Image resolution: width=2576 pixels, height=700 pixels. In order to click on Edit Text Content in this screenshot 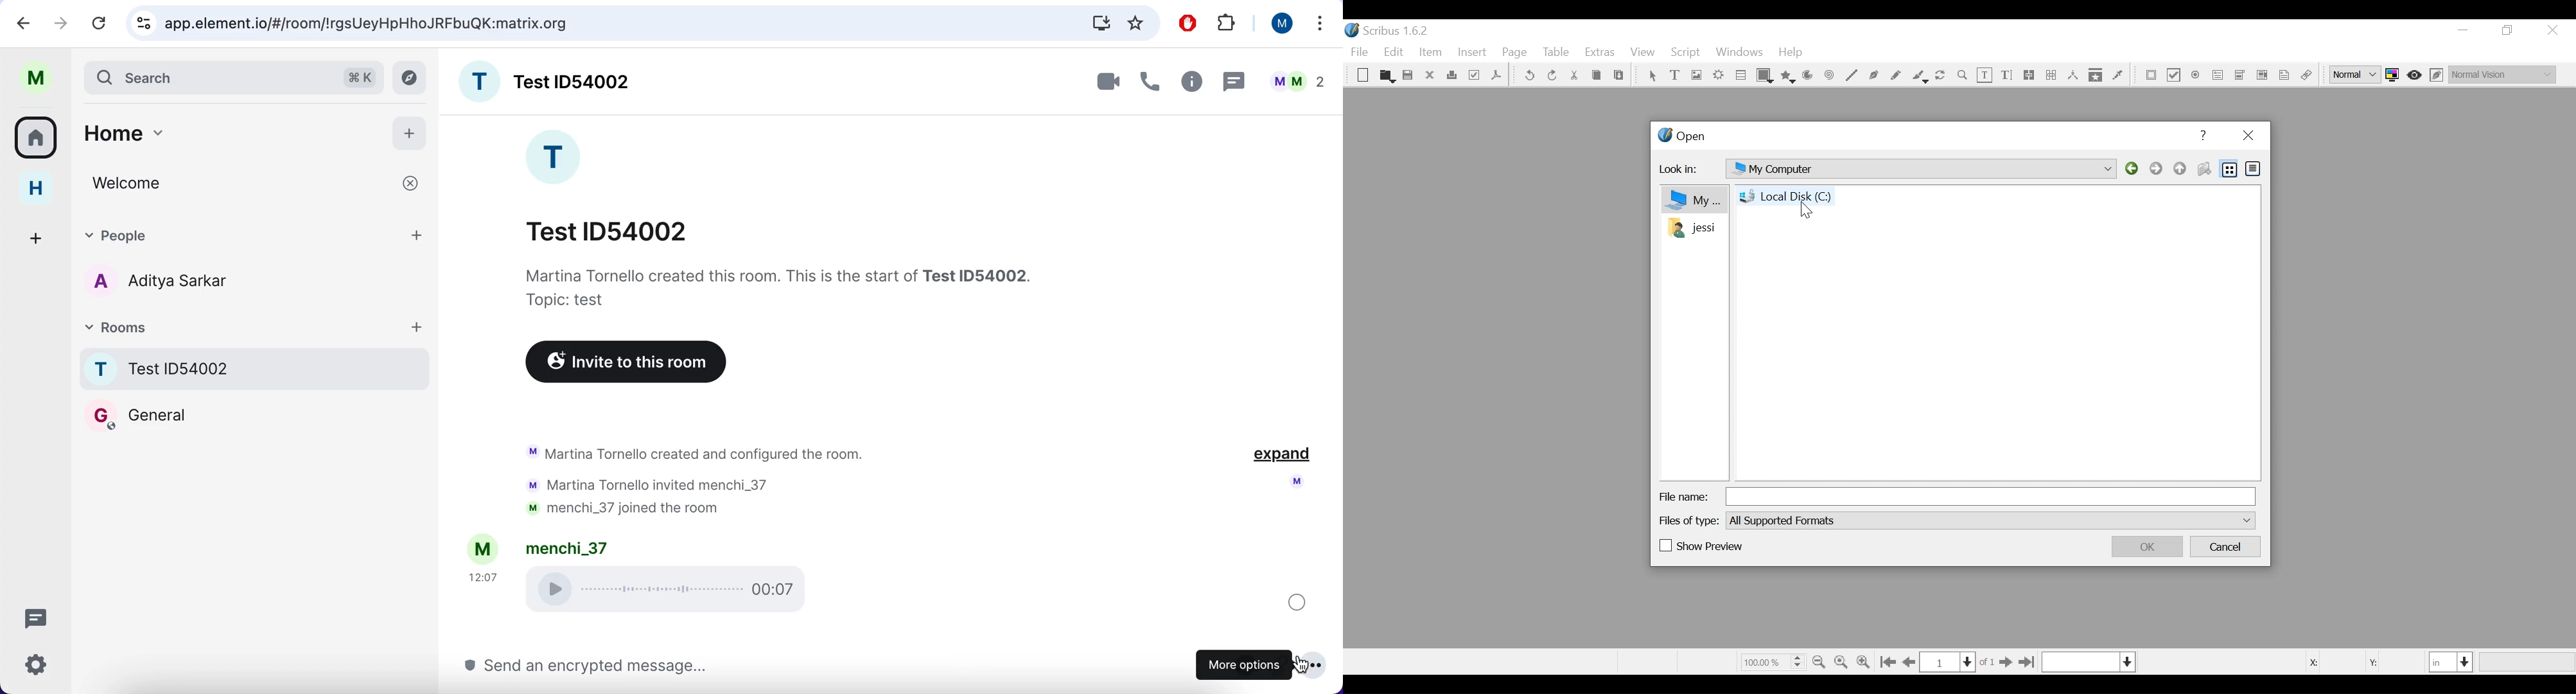, I will do `click(1985, 75)`.